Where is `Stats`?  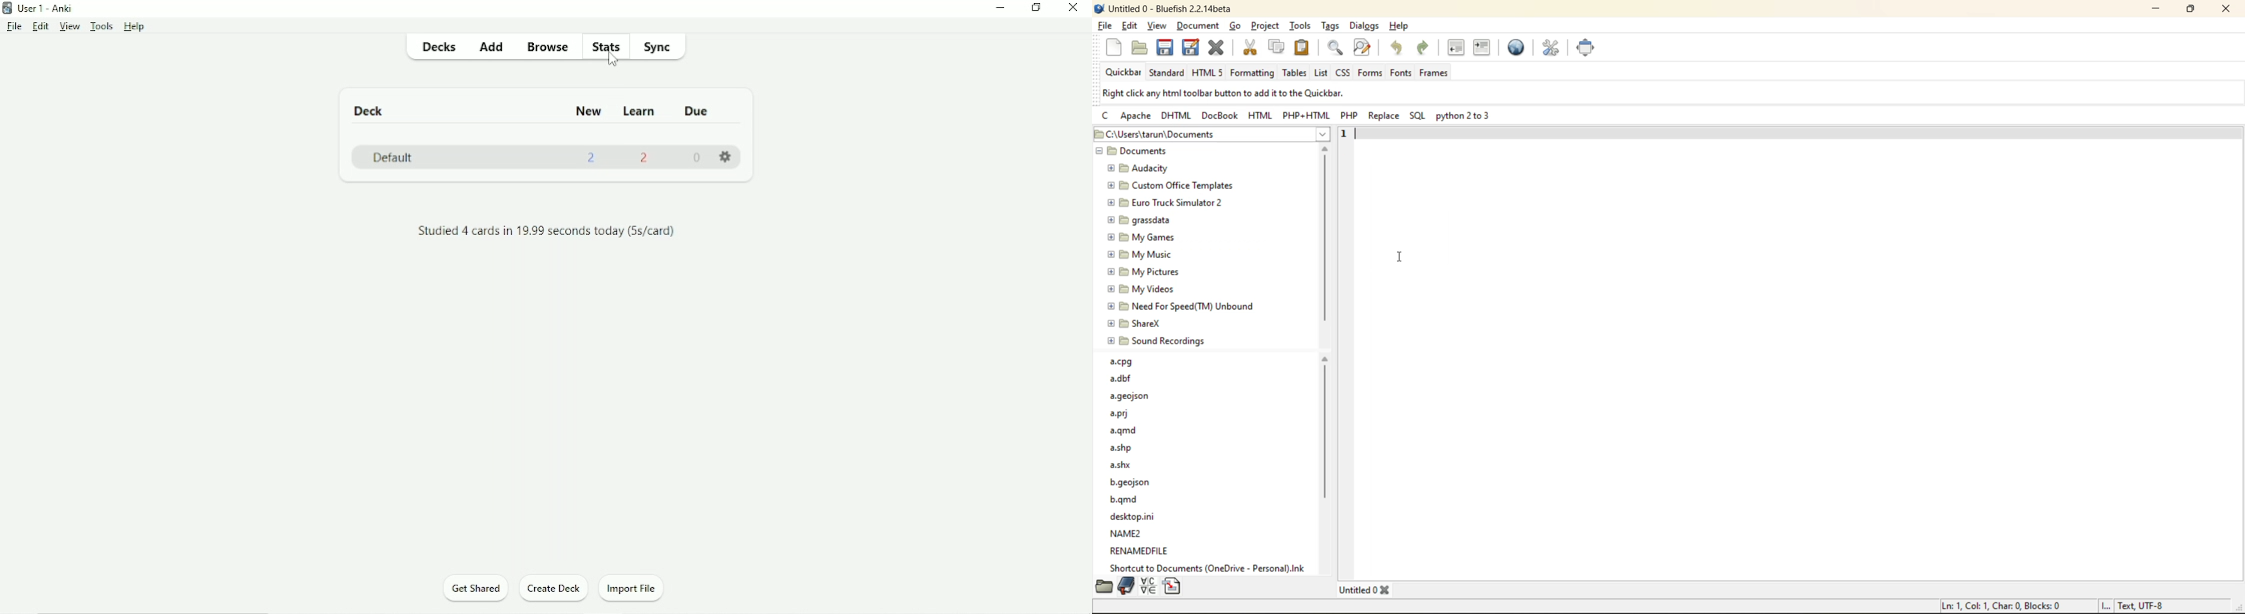 Stats is located at coordinates (608, 46).